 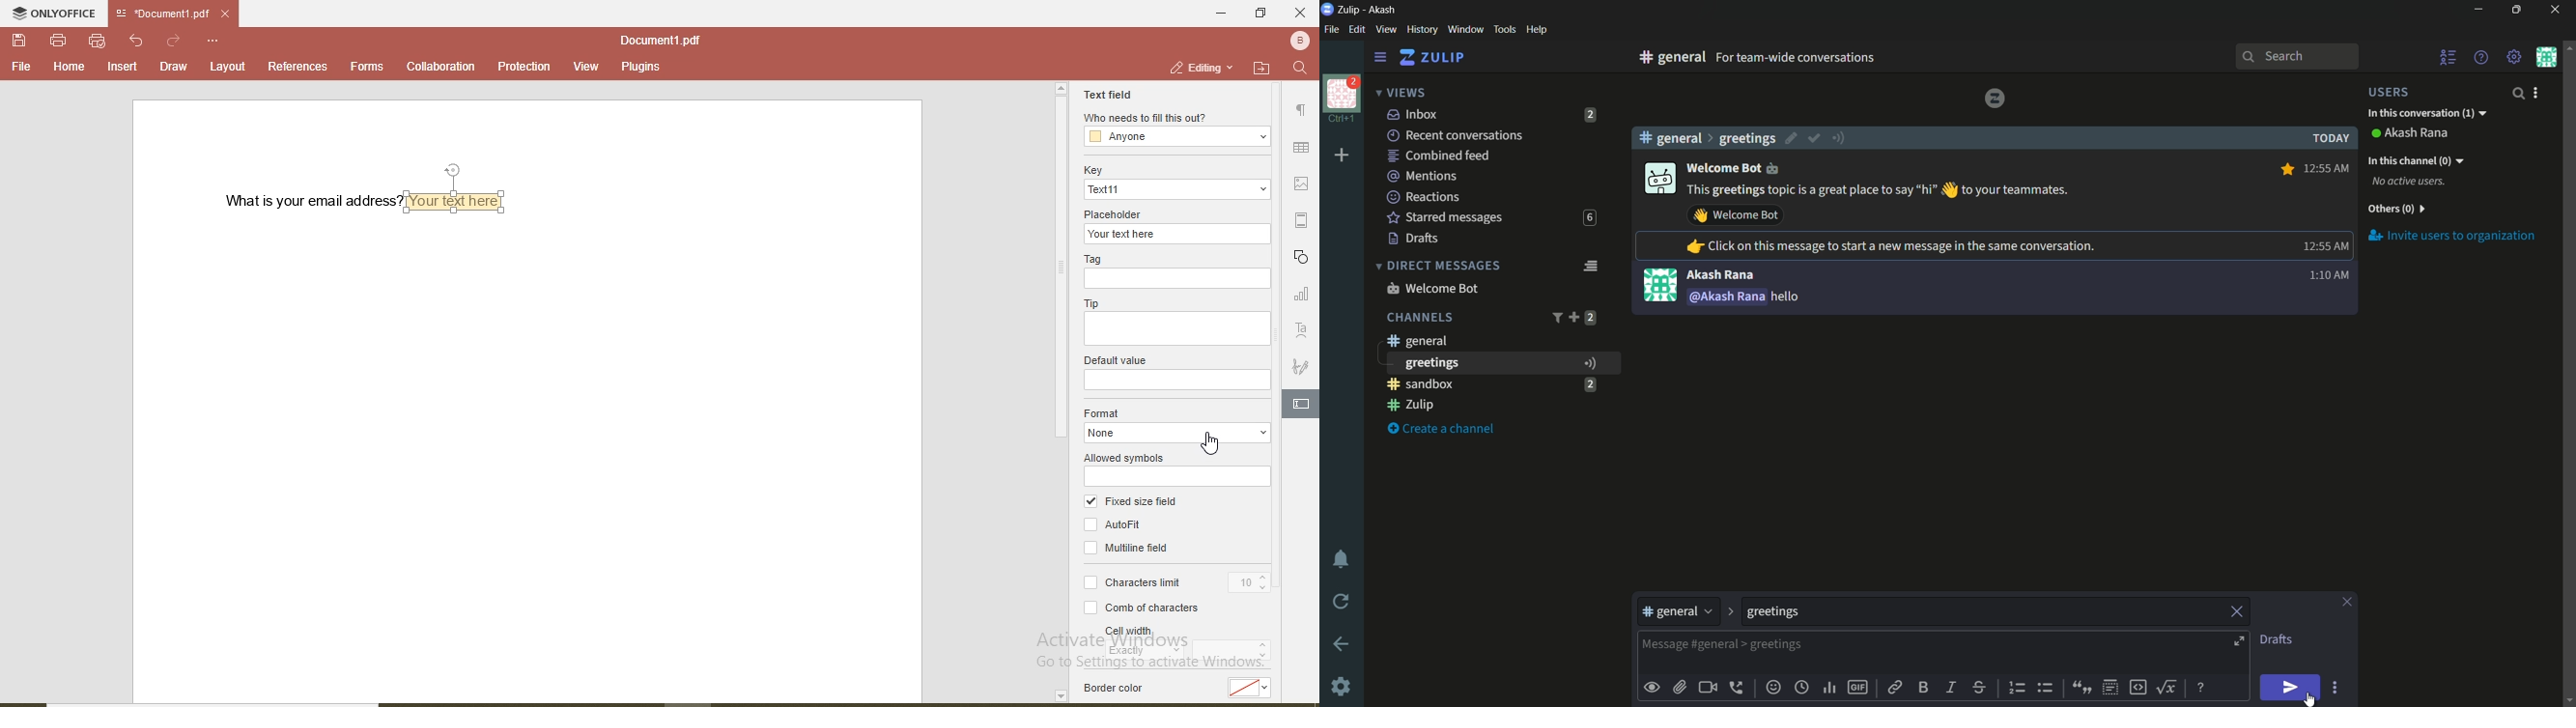 I want to click on home, so click(x=66, y=67).